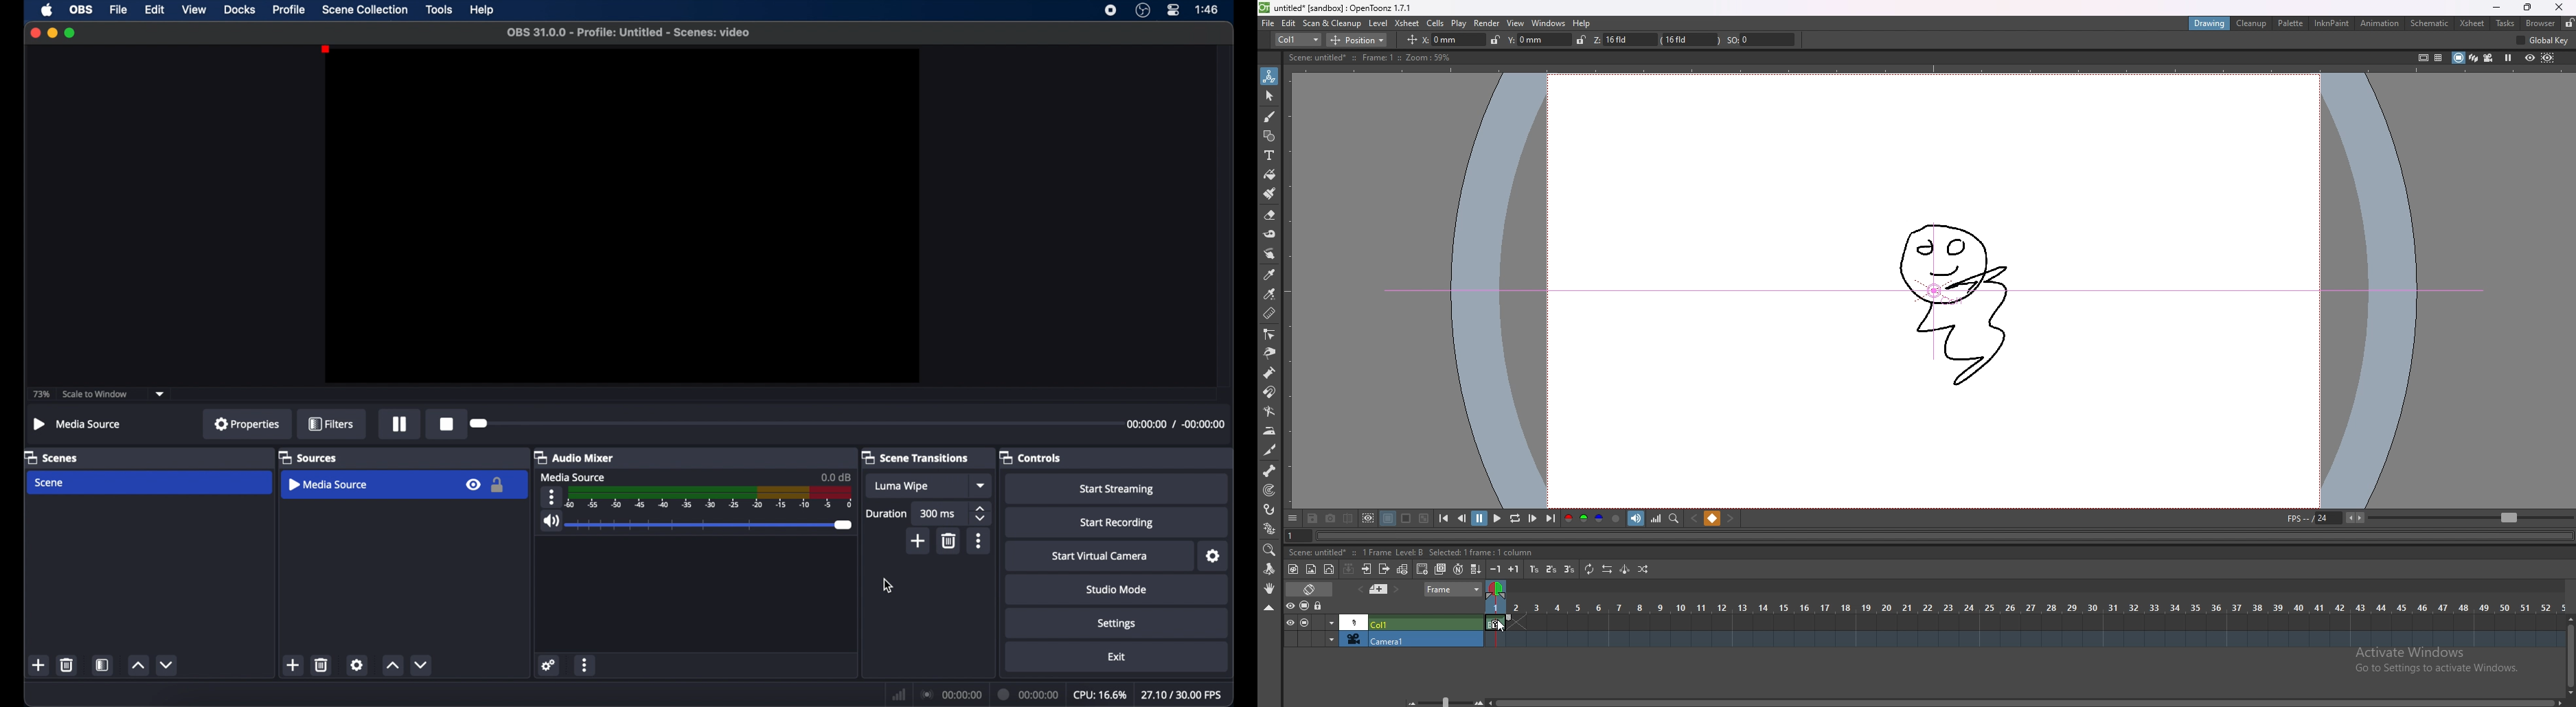 The height and width of the screenshot is (728, 2576). What do you see at coordinates (1103, 556) in the screenshot?
I see `start virtual camera` at bounding box center [1103, 556].